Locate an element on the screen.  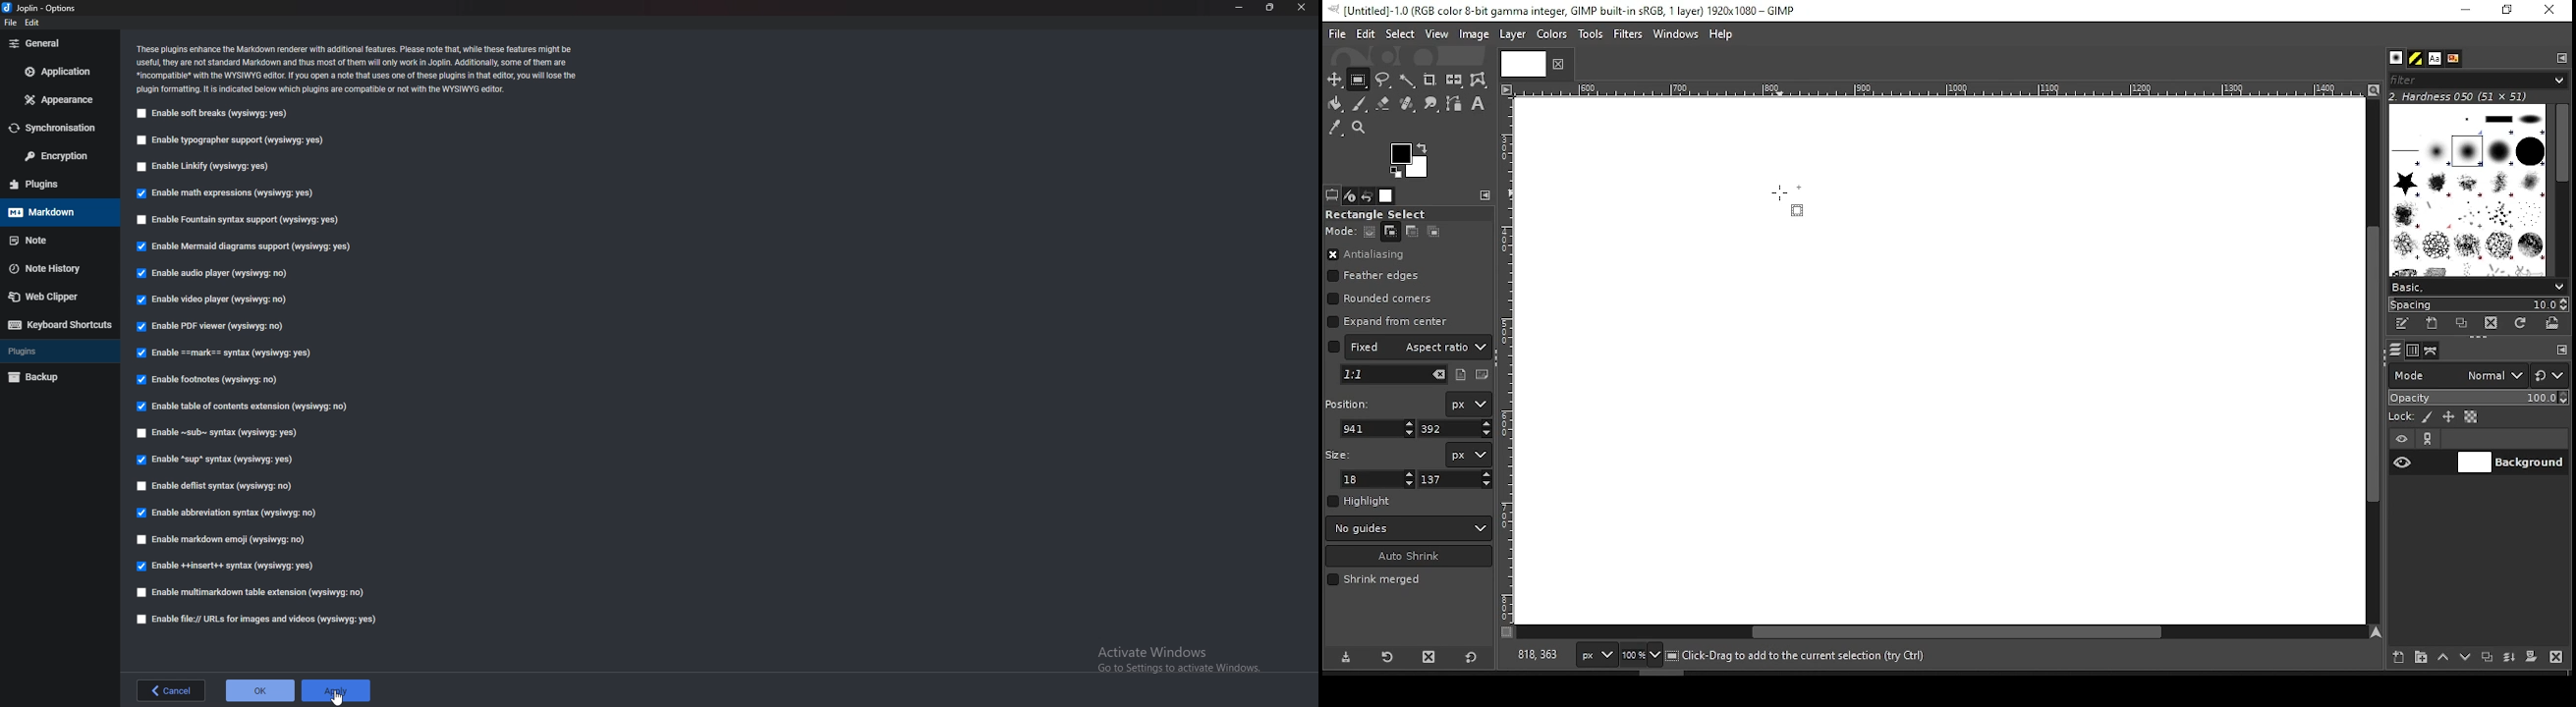
enable Markdown Emoji is located at coordinates (227, 540).